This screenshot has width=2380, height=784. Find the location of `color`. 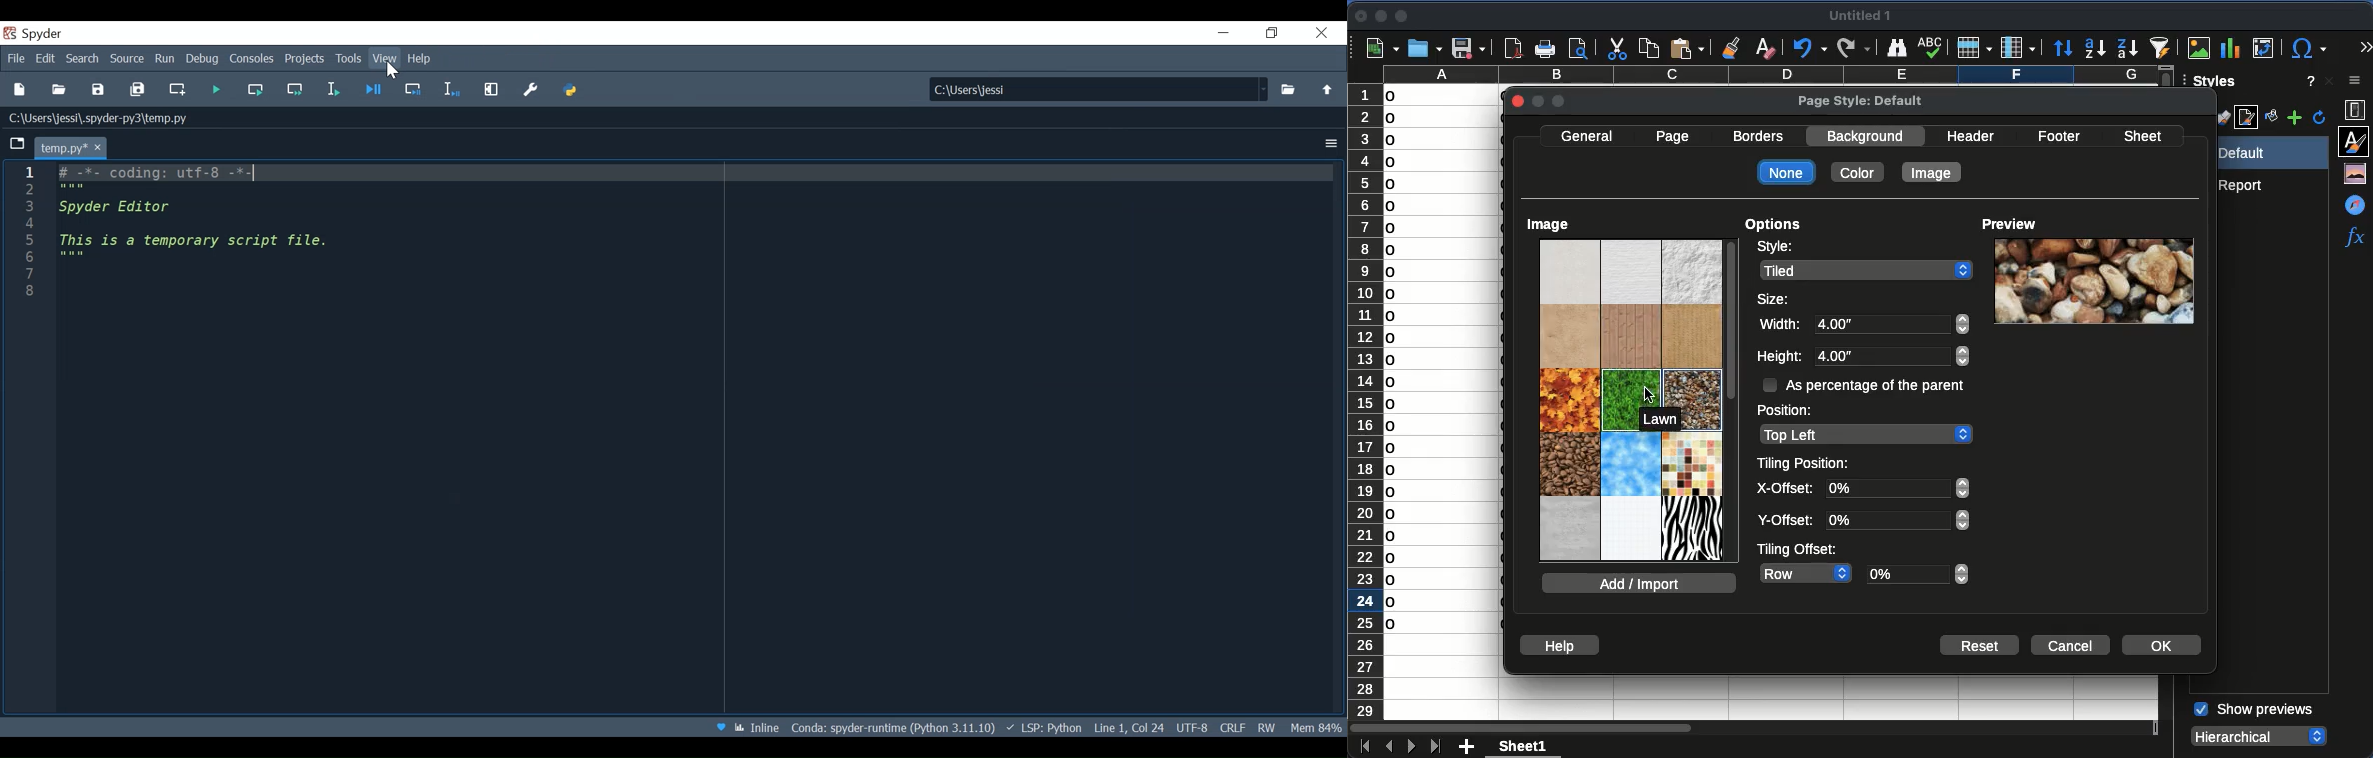

color is located at coordinates (1858, 172).